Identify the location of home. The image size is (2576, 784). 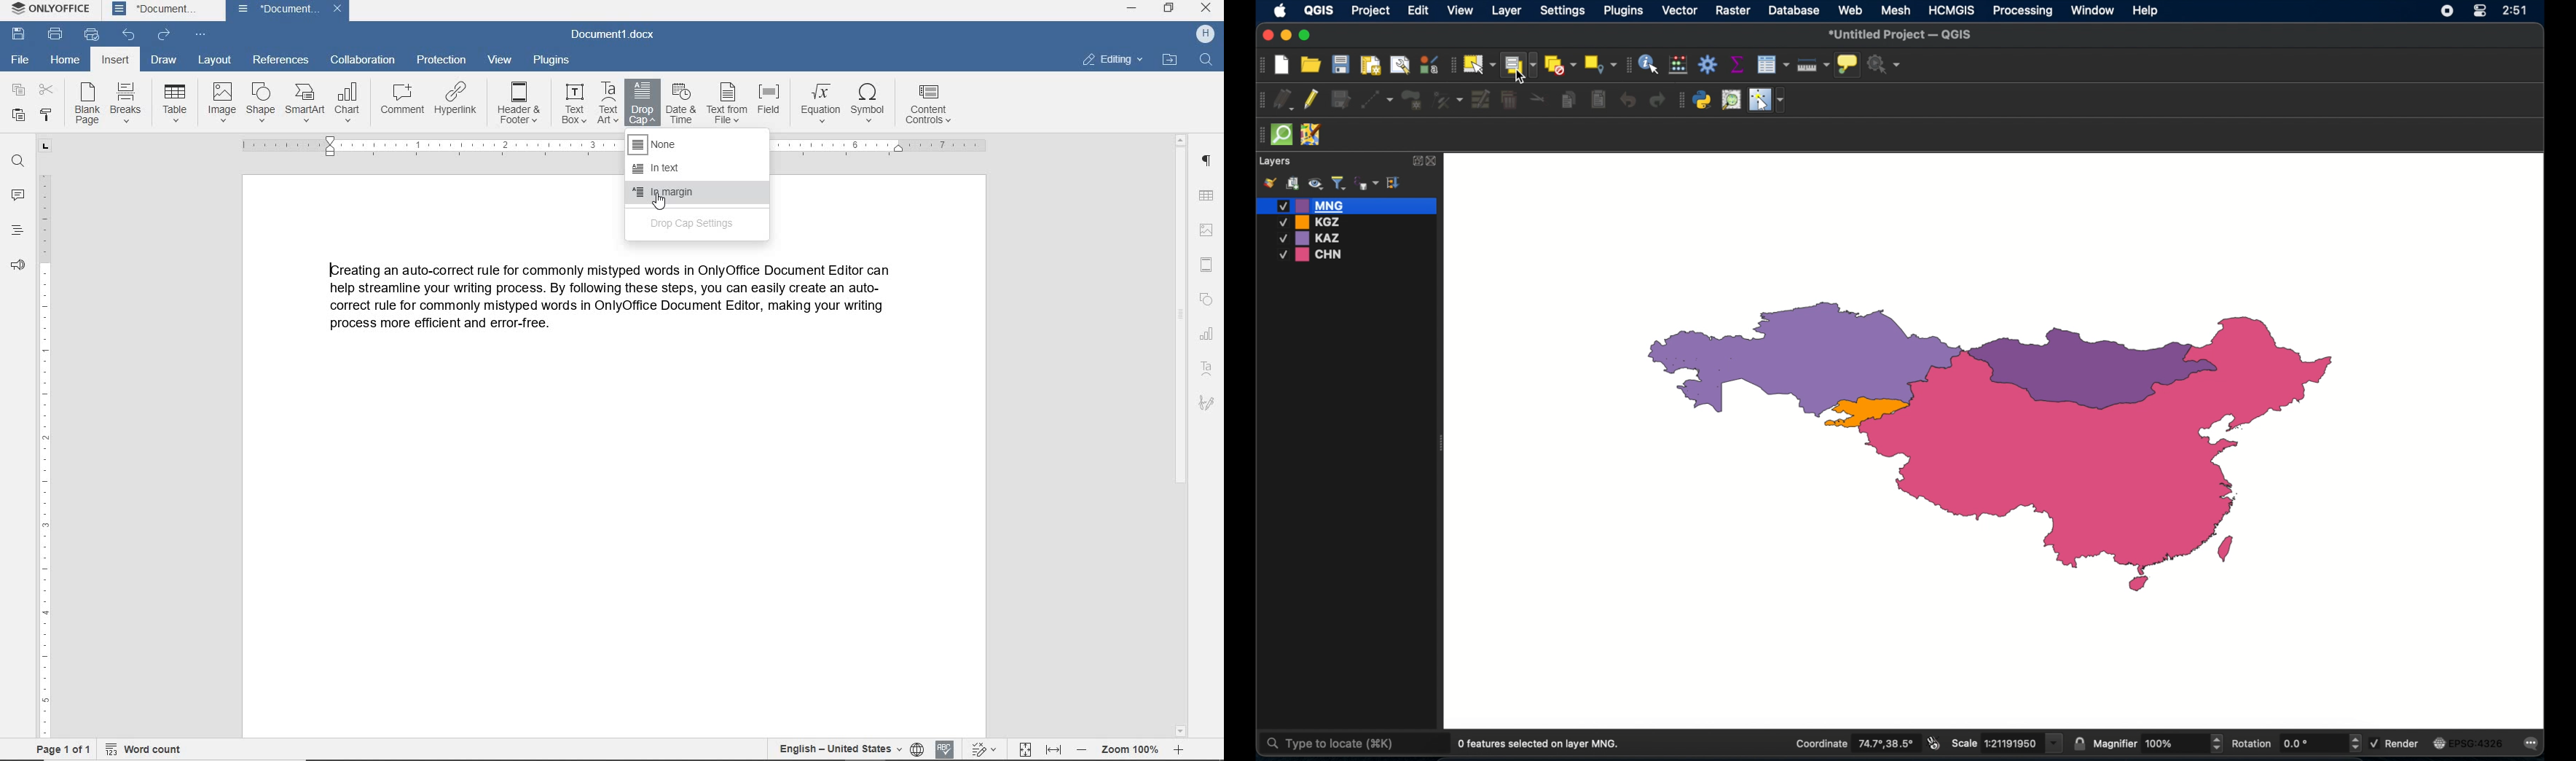
(66, 58).